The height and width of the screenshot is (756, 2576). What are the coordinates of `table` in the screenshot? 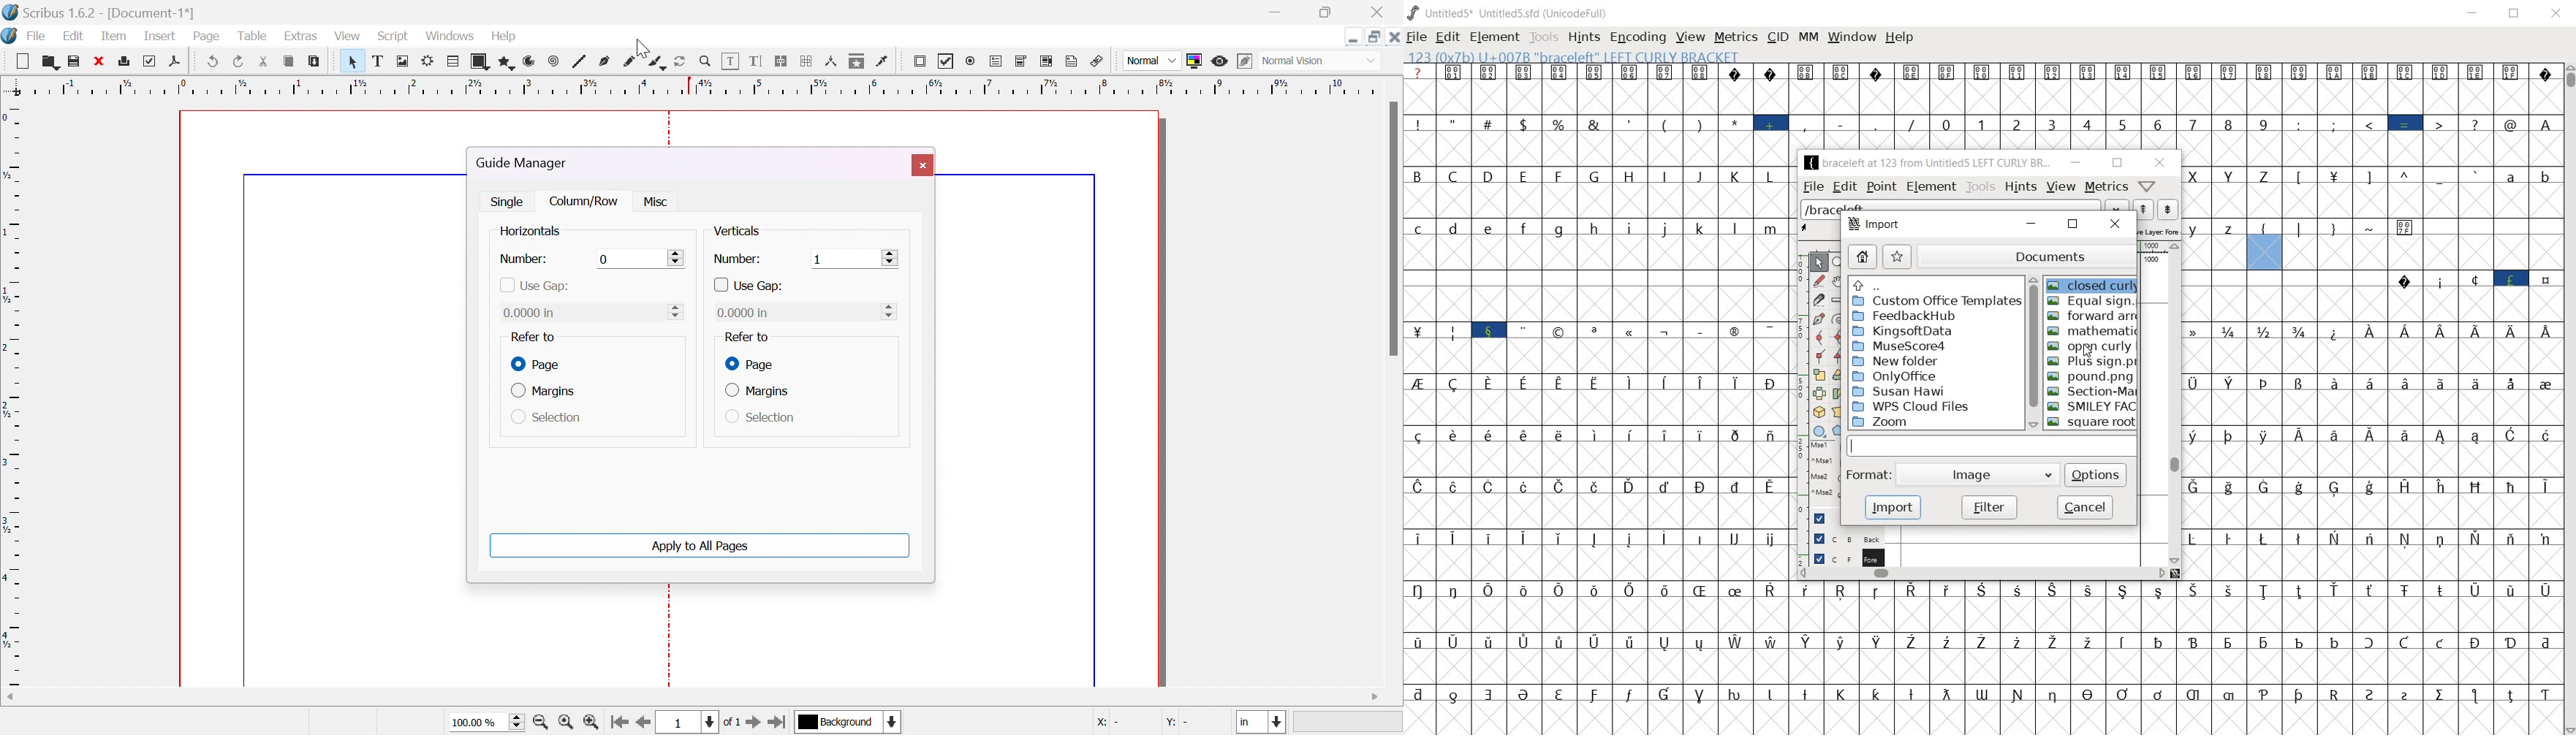 It's located at (455, 64).